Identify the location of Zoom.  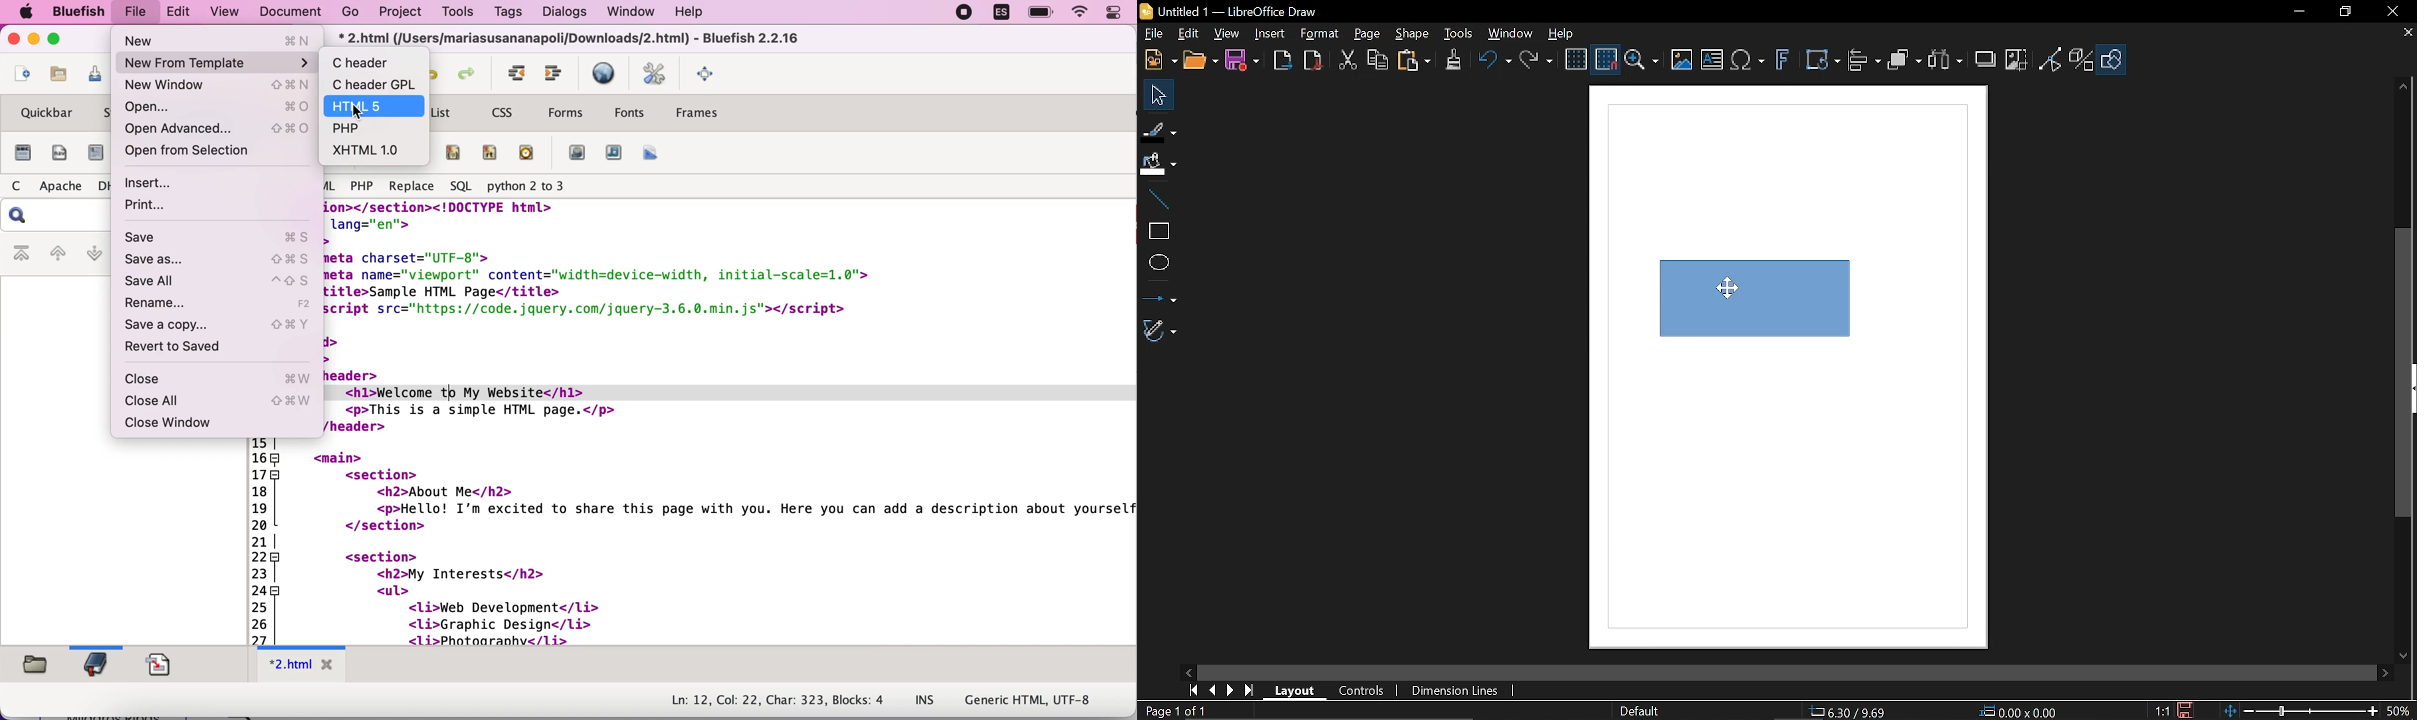
(1642, 61).